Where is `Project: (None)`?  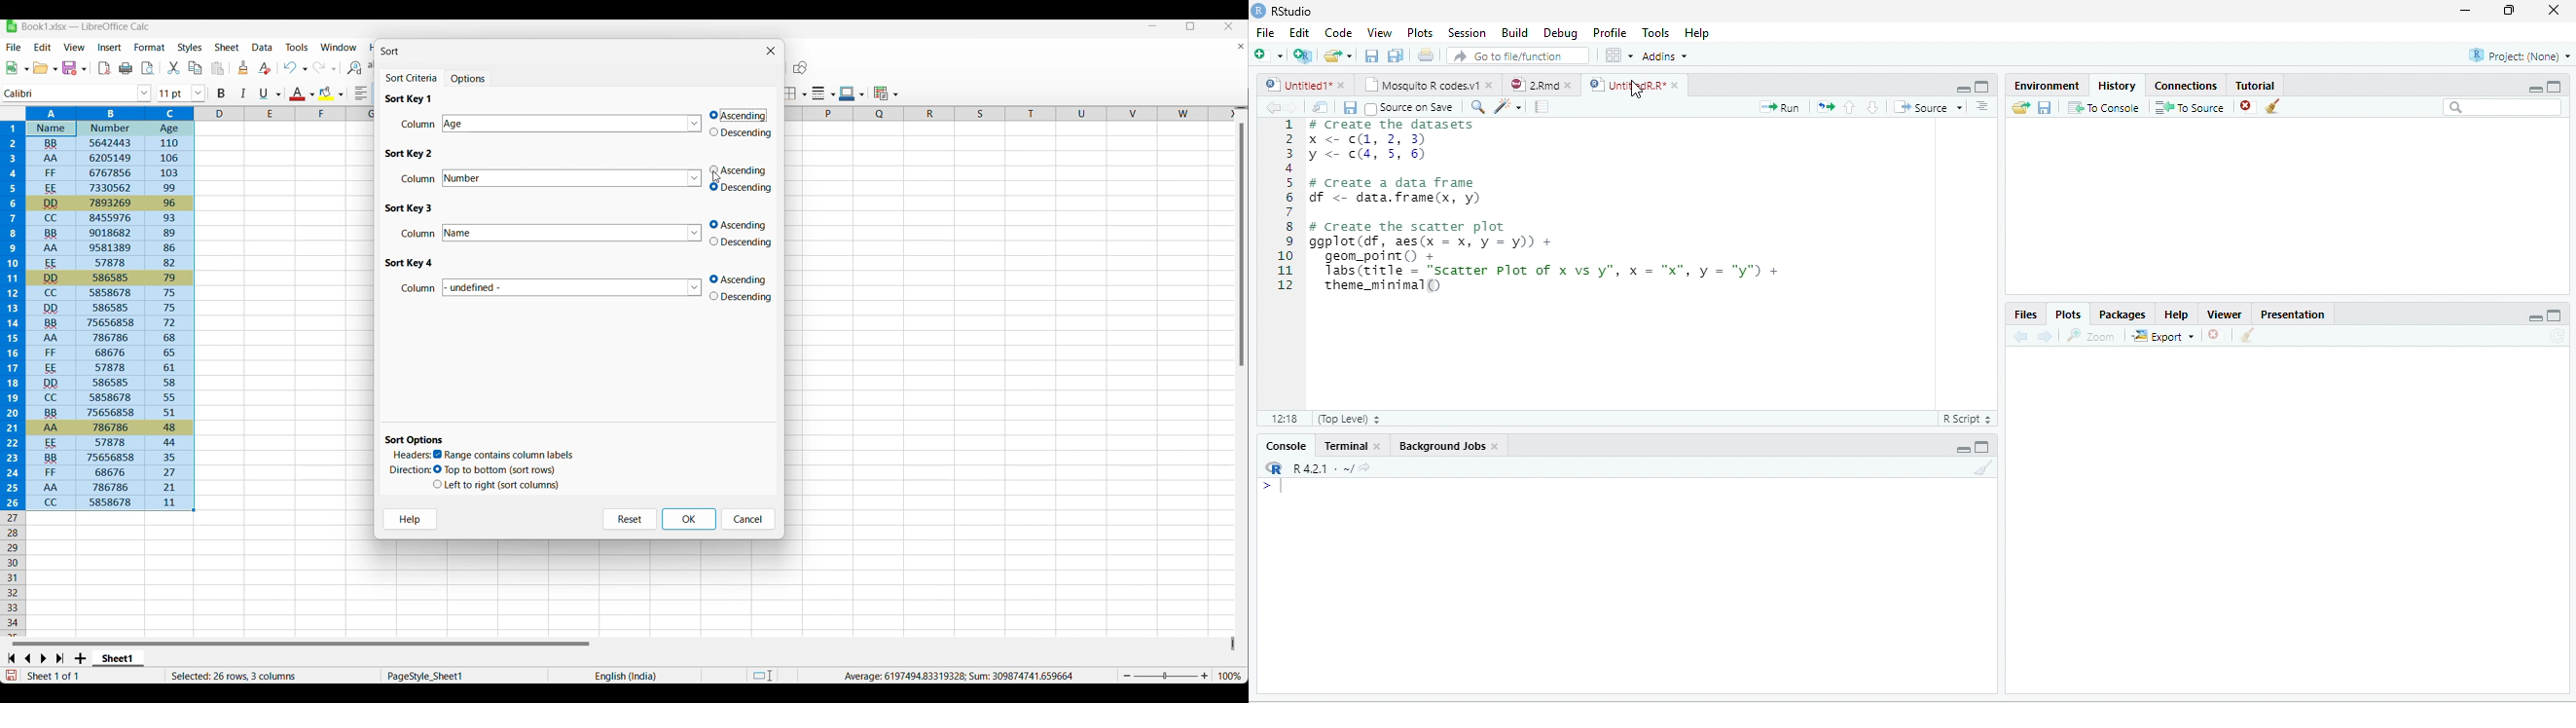
Project: (None) is located at coordinates (2519, 56).